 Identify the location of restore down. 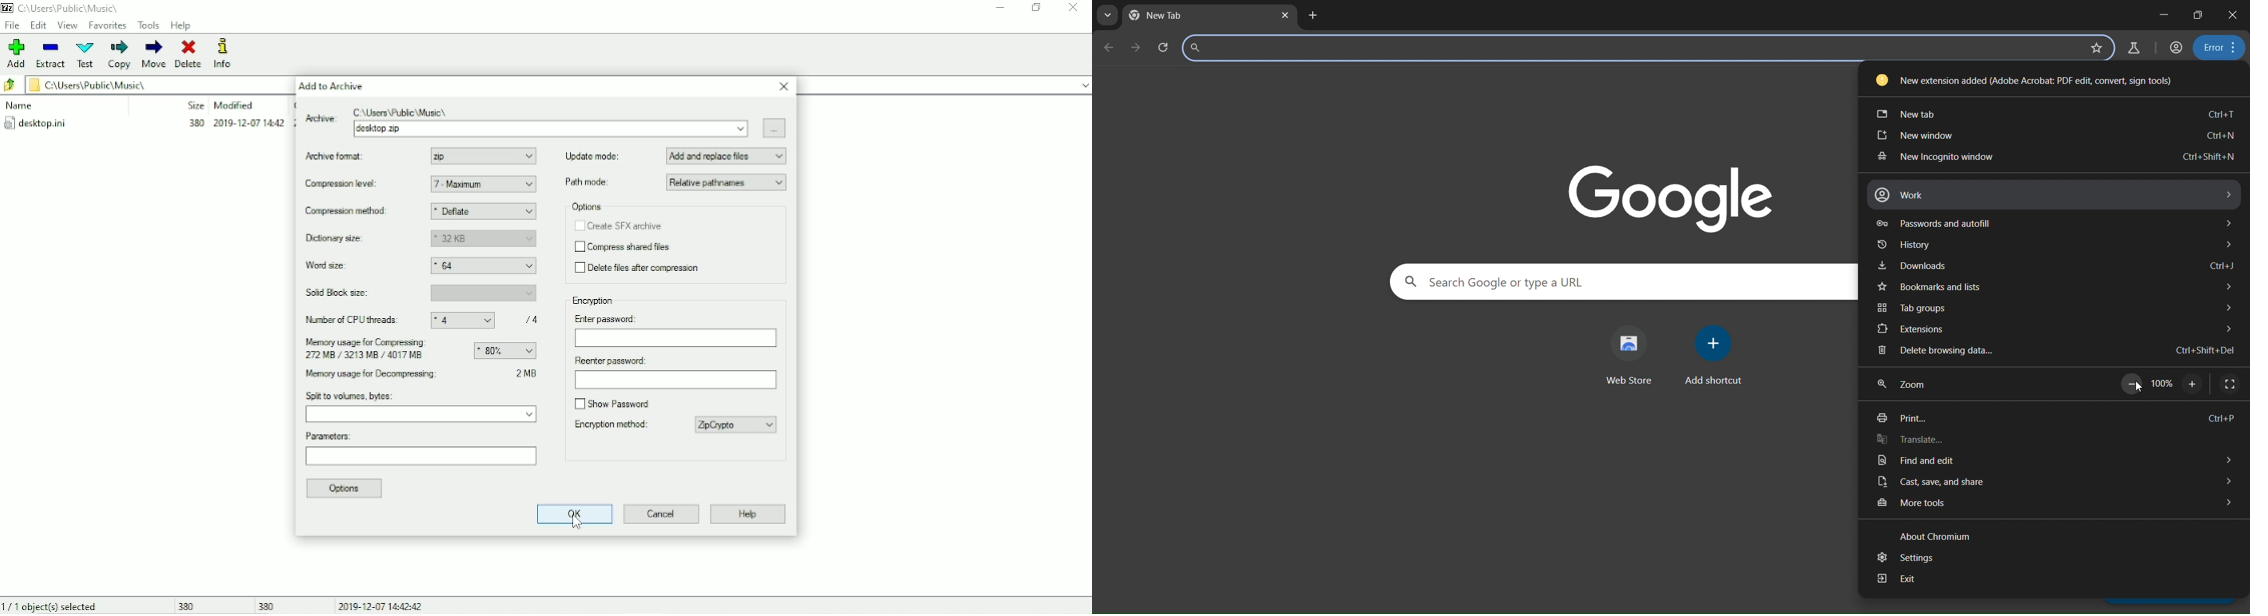
(2199, 14).